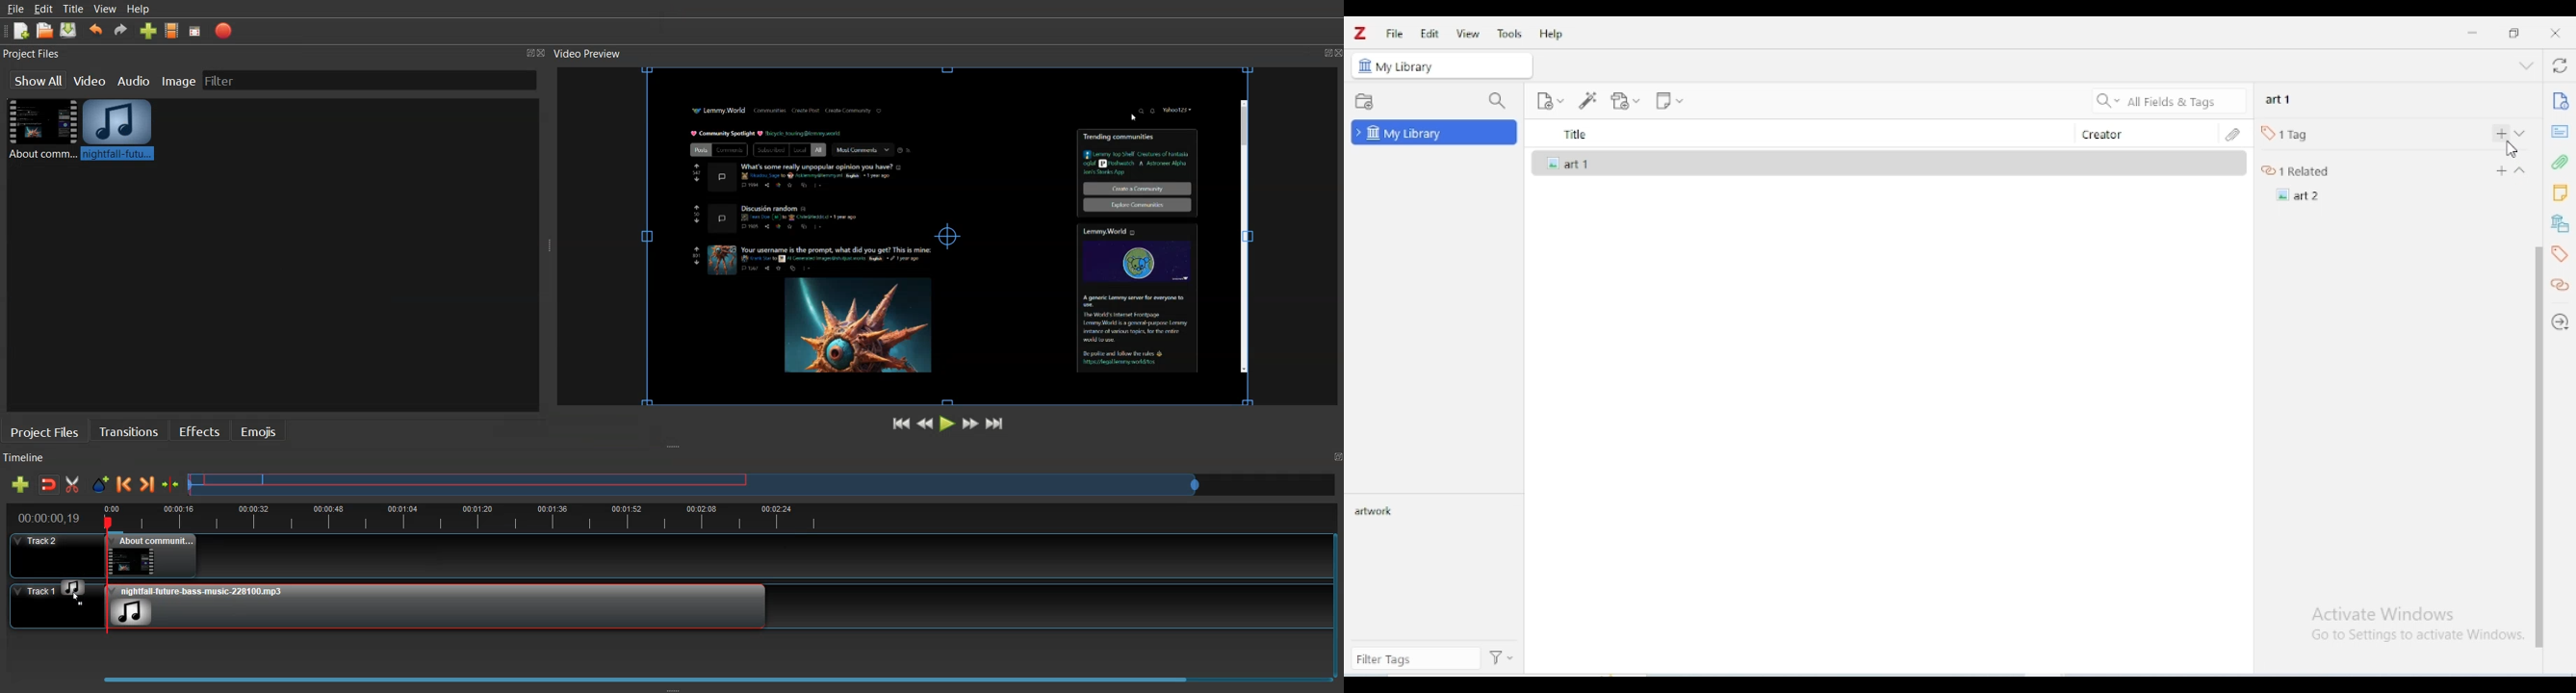  I want to click on Image, so click(179, 79).